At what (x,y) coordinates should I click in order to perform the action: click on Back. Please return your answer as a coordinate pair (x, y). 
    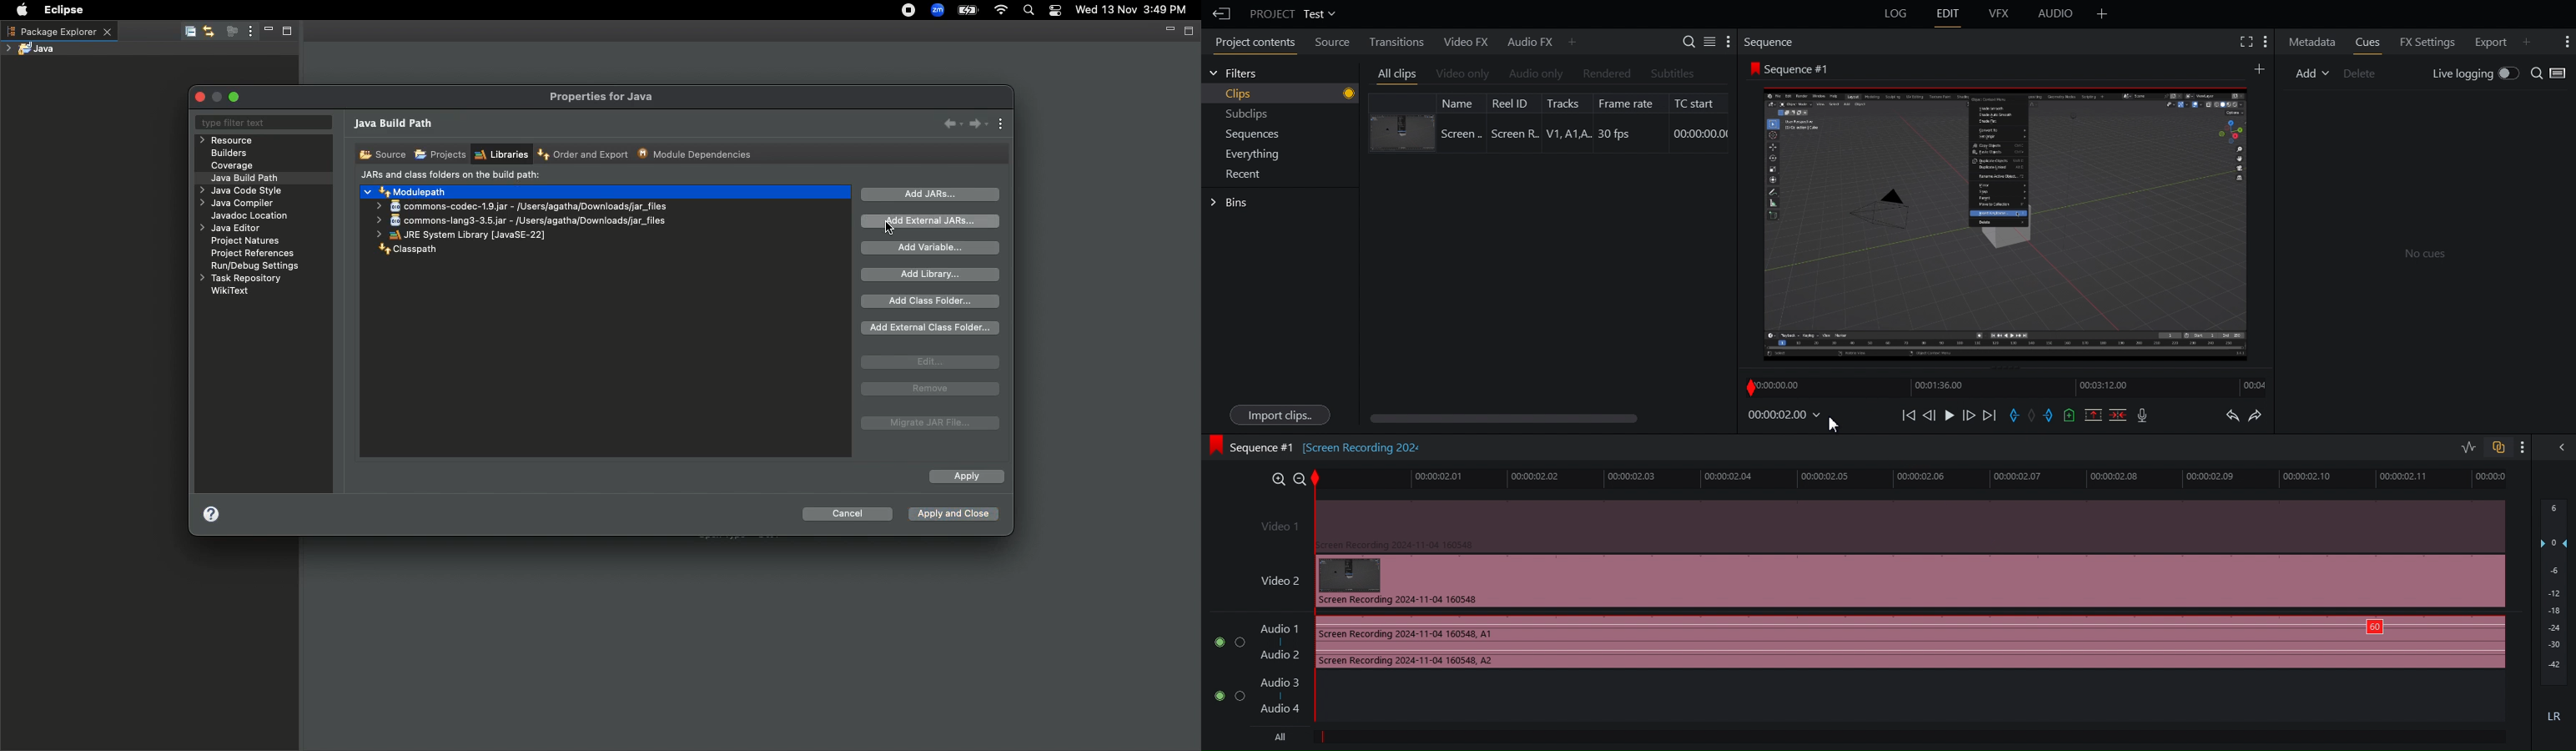
    Looking at the image, I should click on (1218, 14).